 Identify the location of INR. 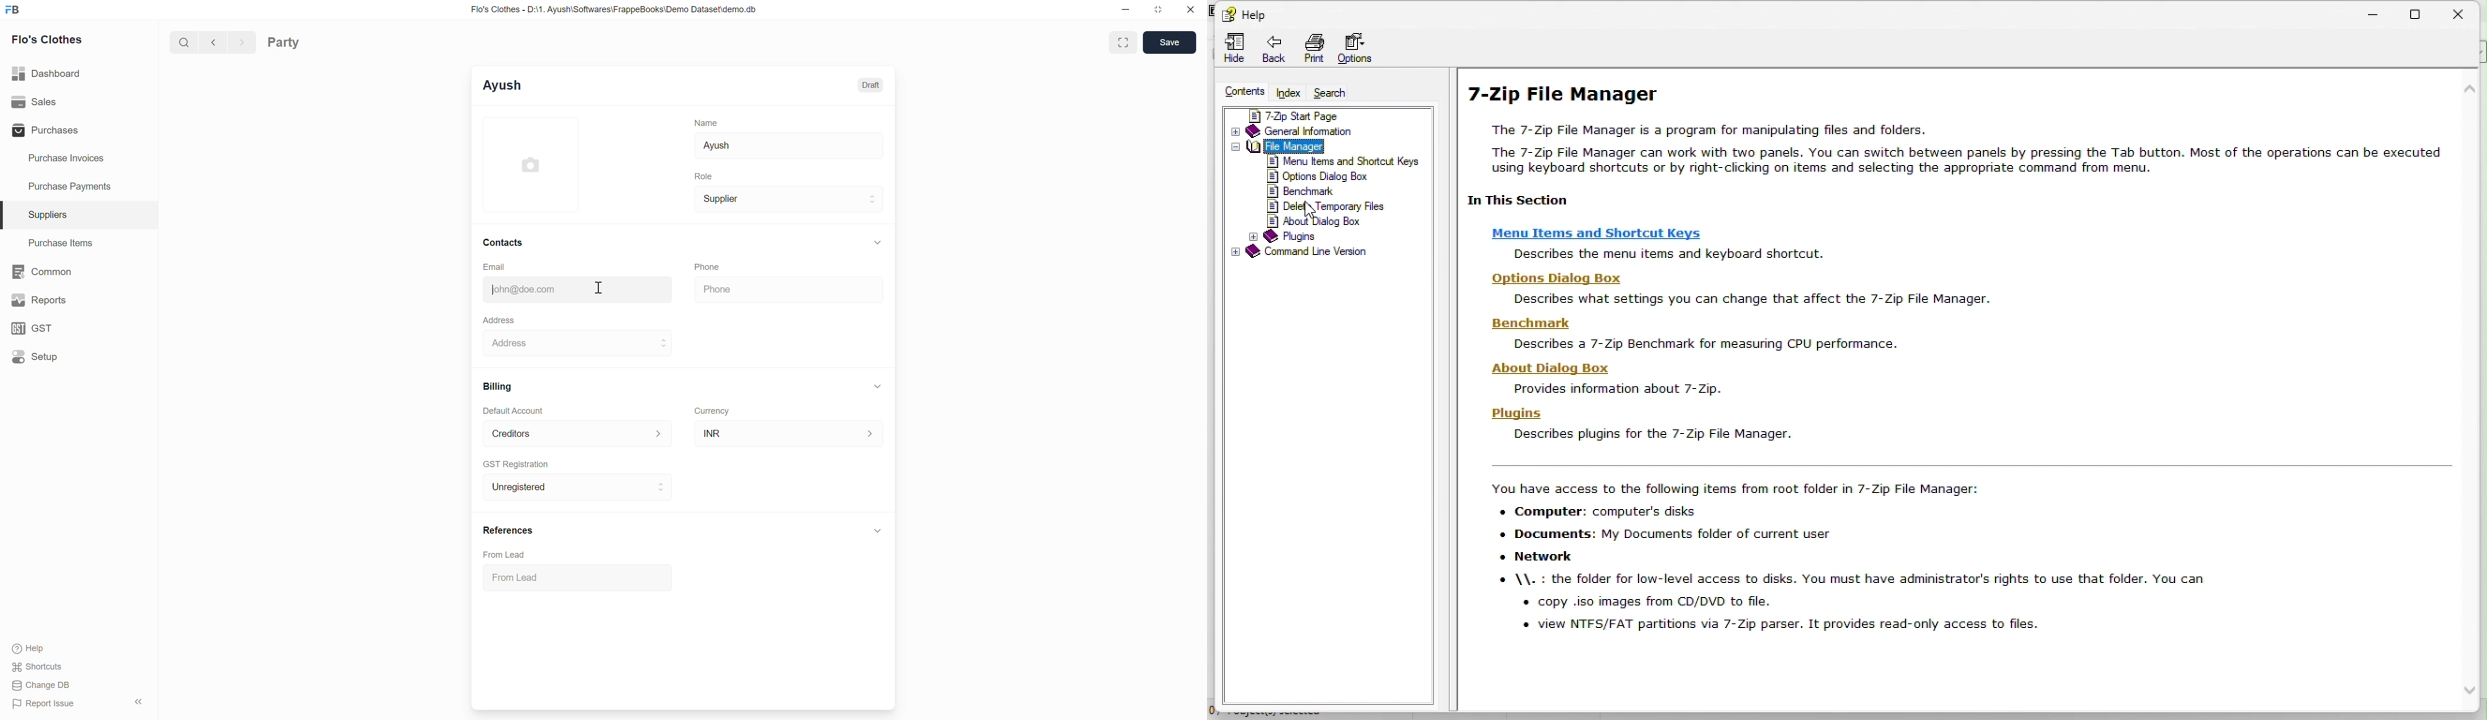
(790, 434).